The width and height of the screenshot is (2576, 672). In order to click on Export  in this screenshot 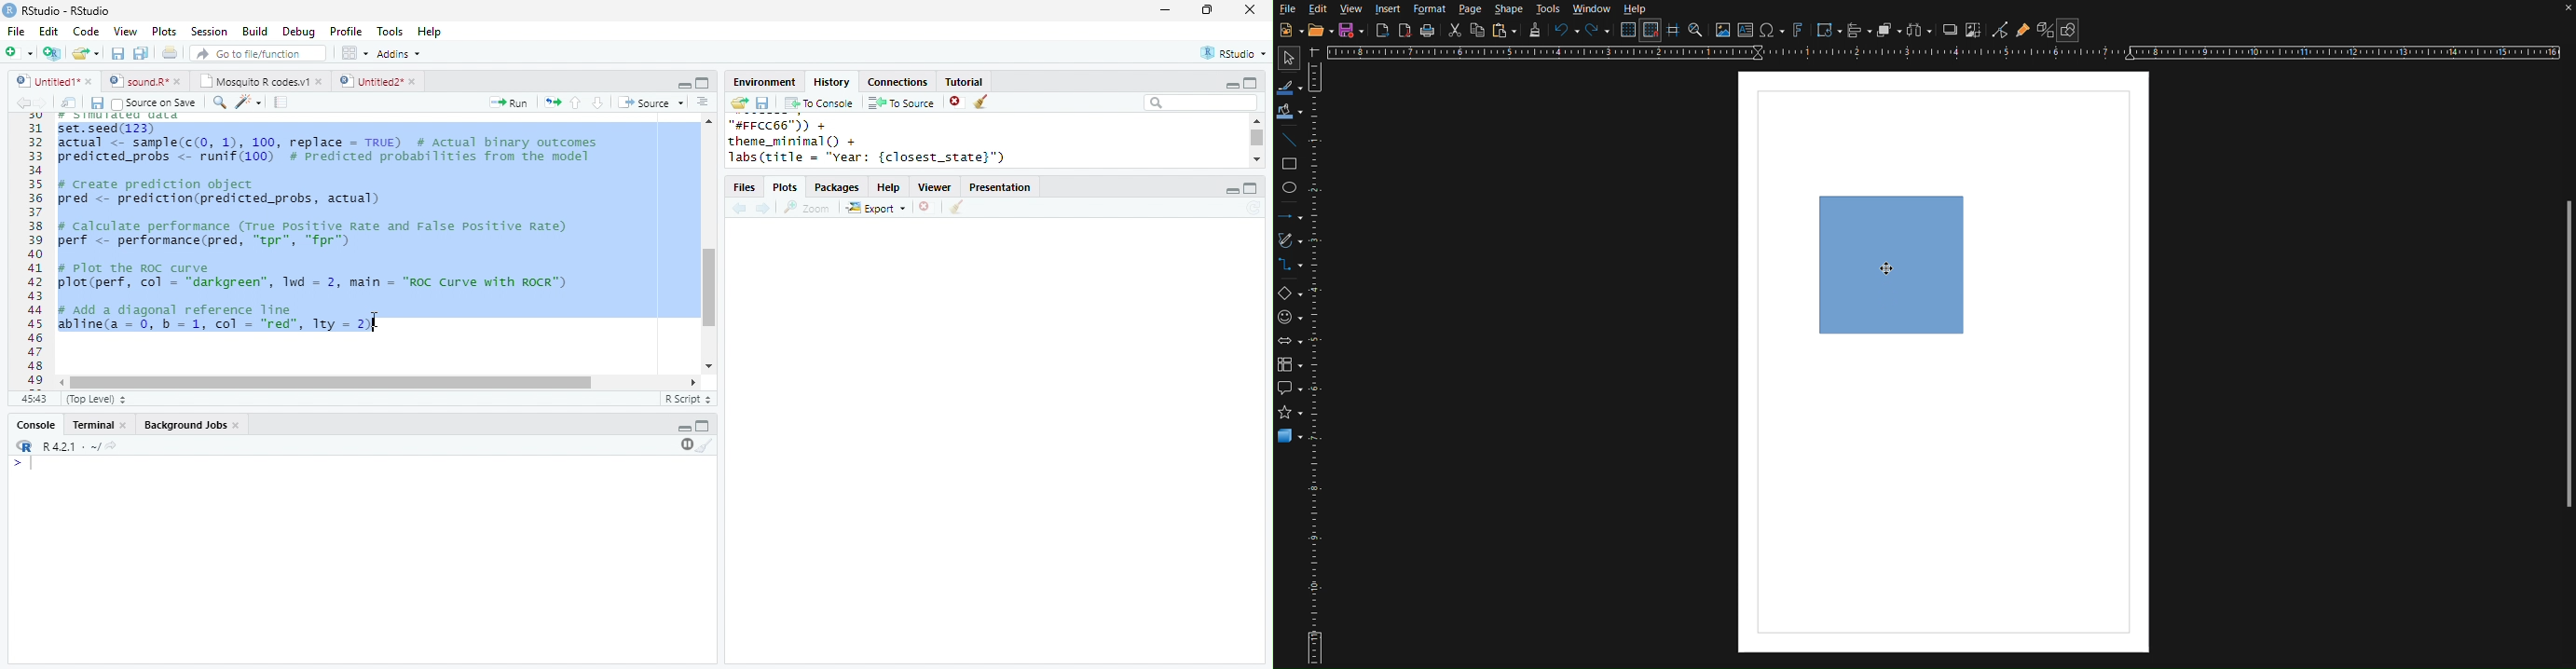, I will do `click(1382, 32)`.